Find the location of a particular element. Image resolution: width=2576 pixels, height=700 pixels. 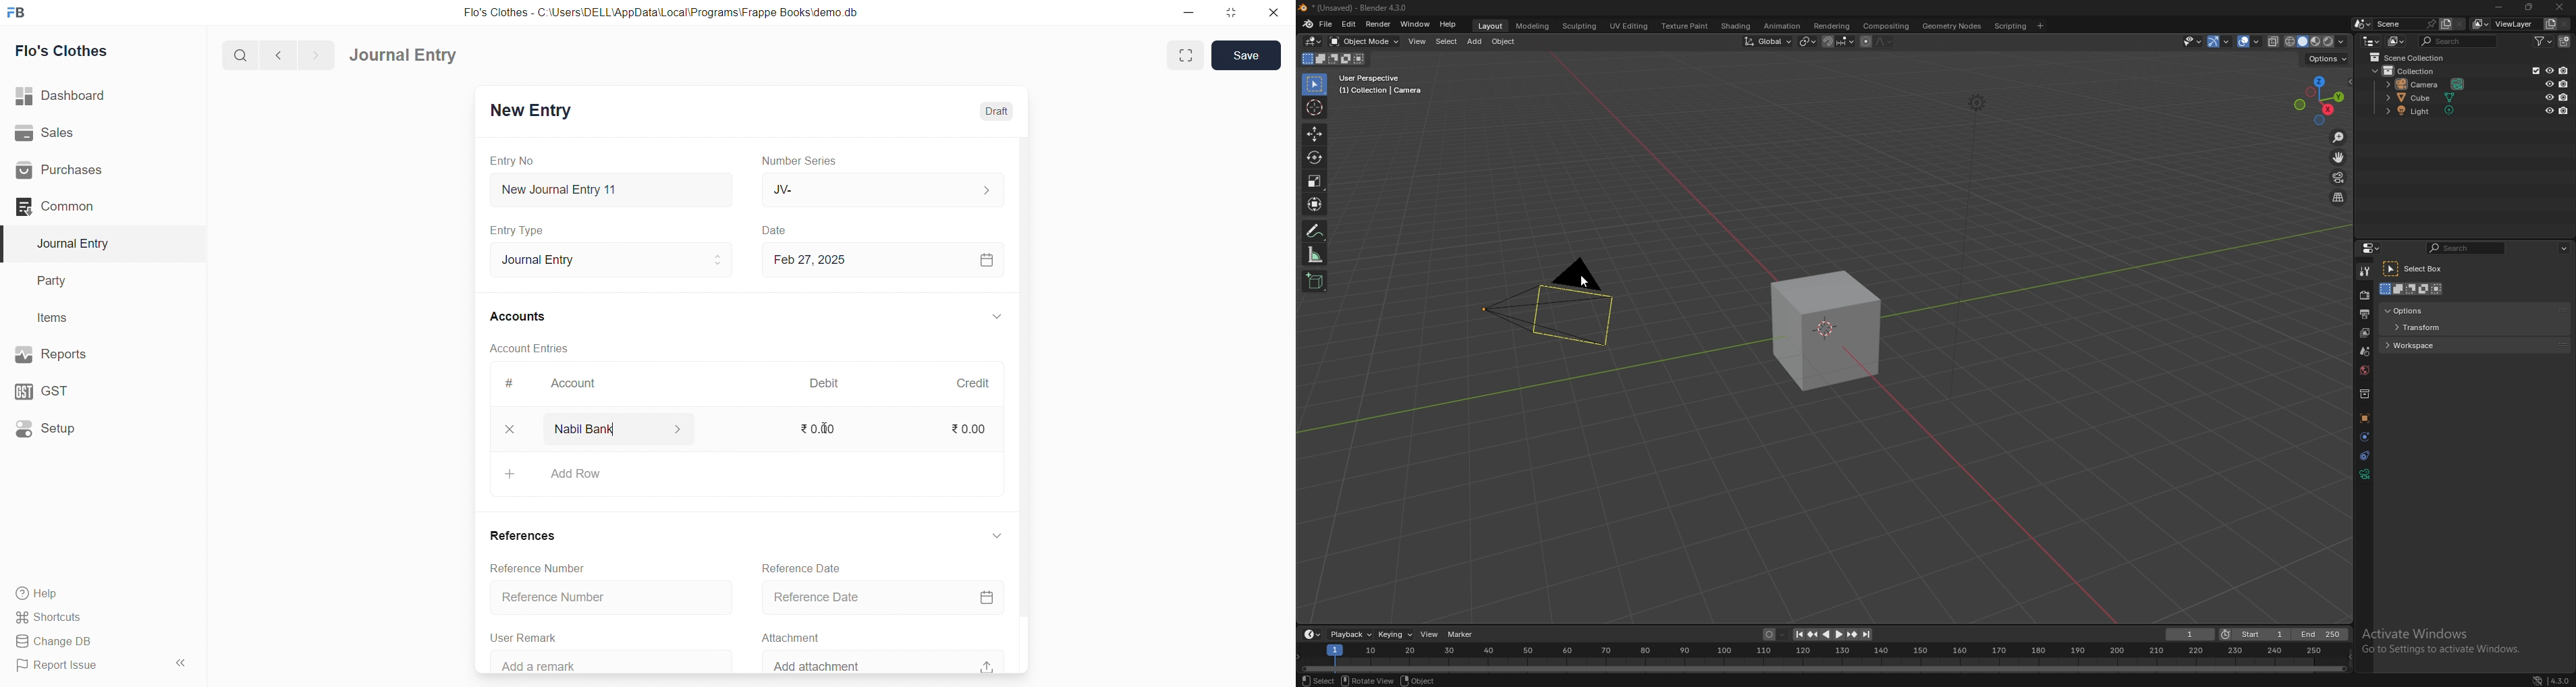

Reference Number is located at coordinates (535, 569).